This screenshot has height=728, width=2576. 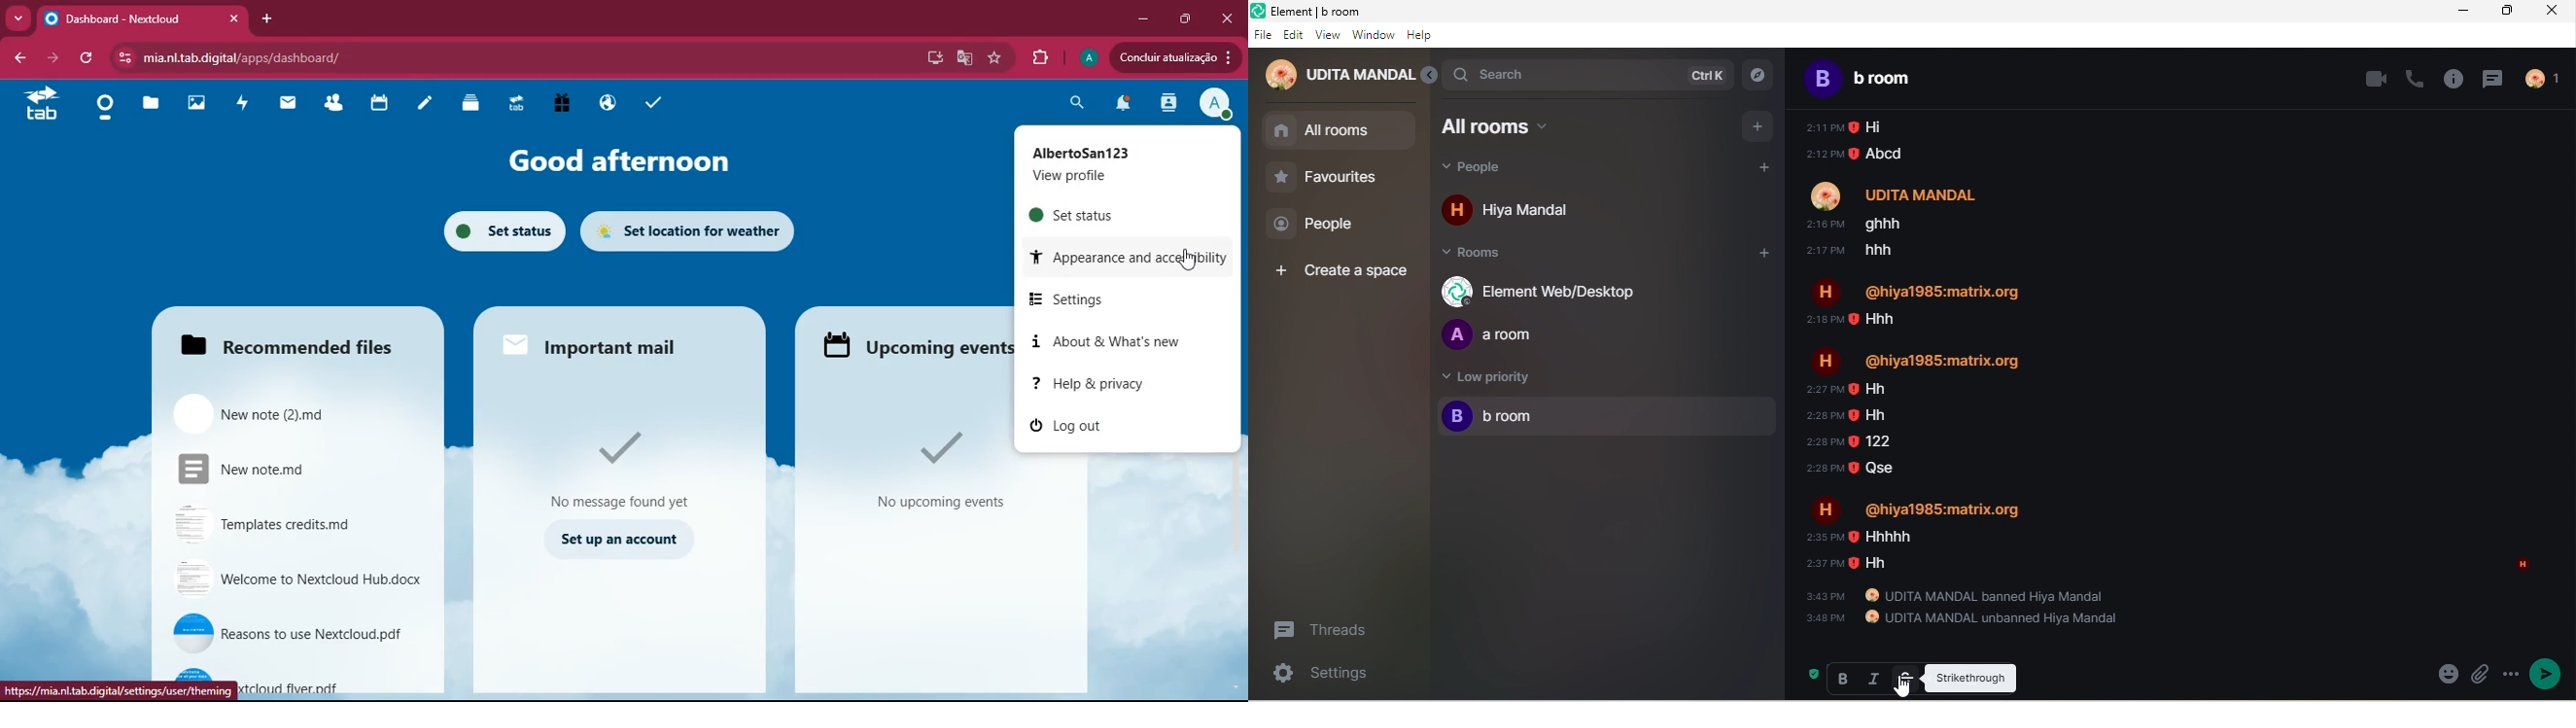 What do you see at coordinates (1164, 104) in the screenshot?
I see `activity` at bounding box center [1164, 104].